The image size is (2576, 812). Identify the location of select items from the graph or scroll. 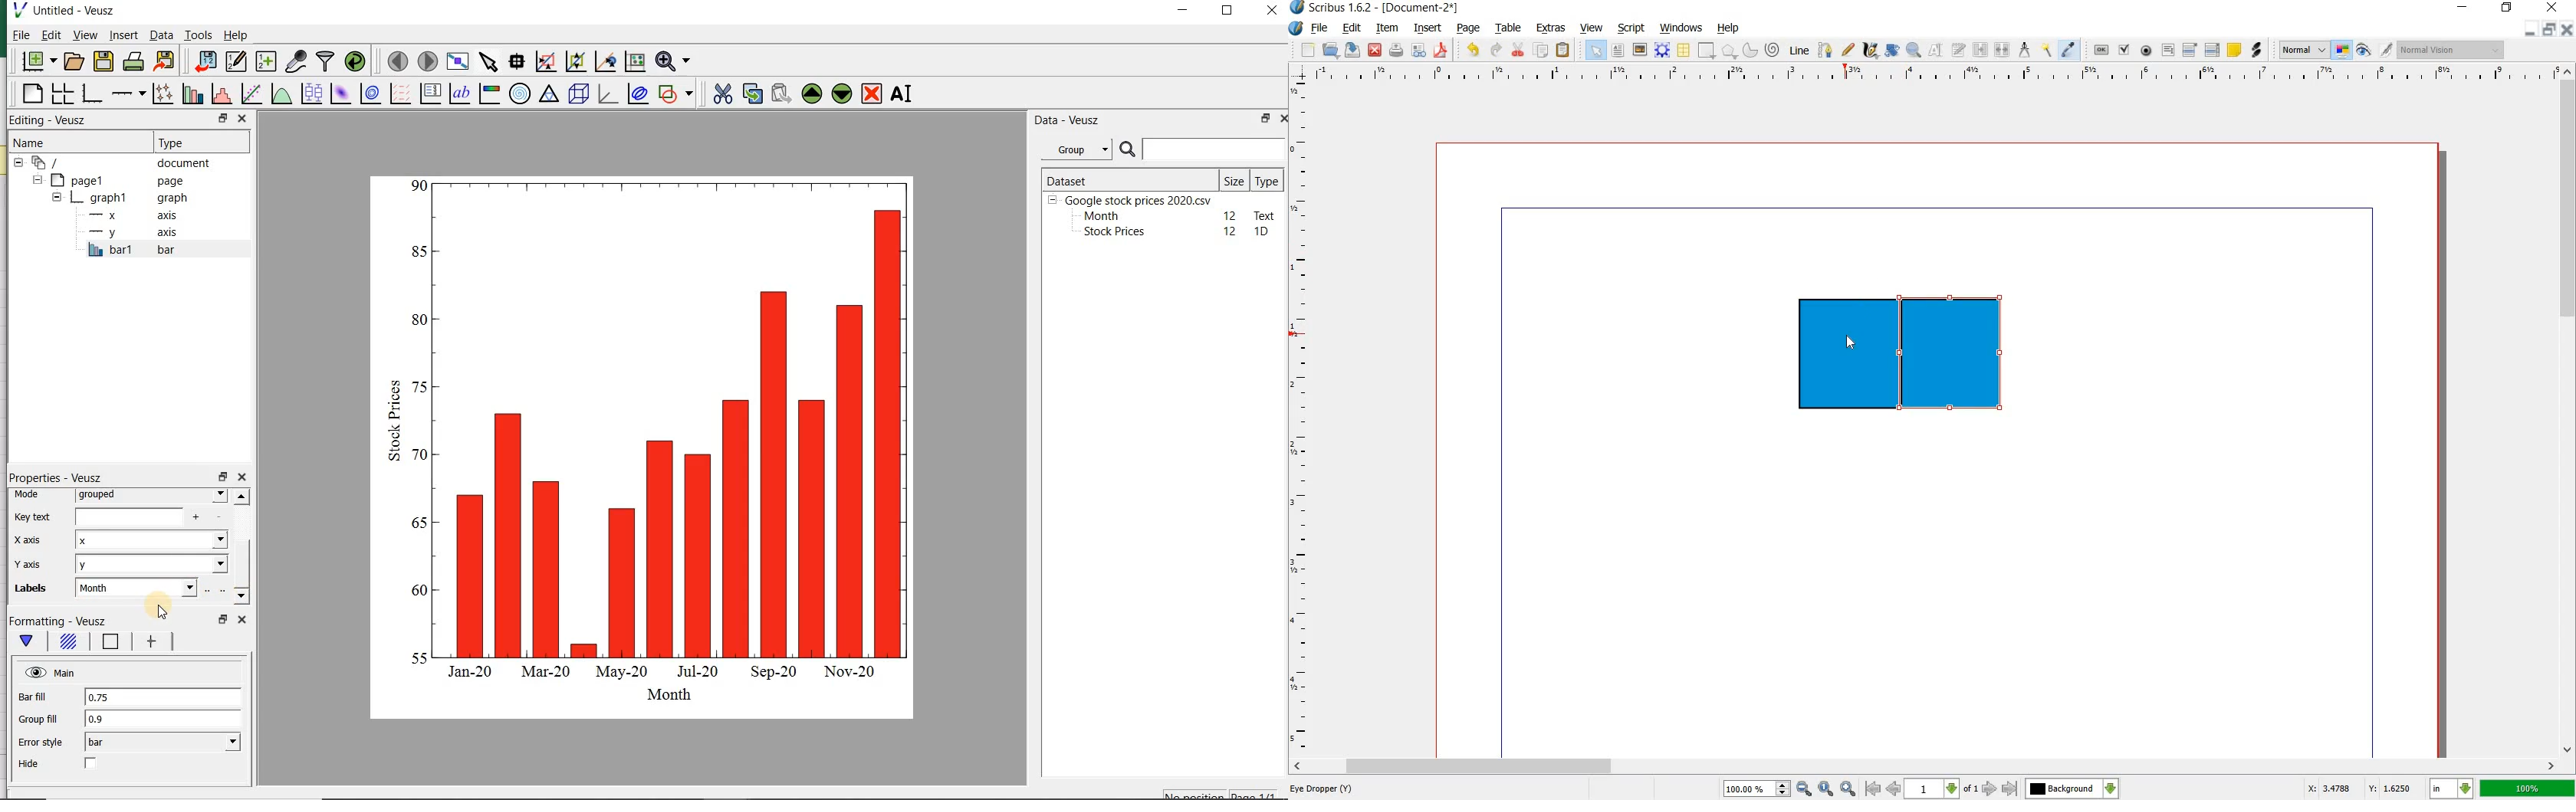
(488, 62).